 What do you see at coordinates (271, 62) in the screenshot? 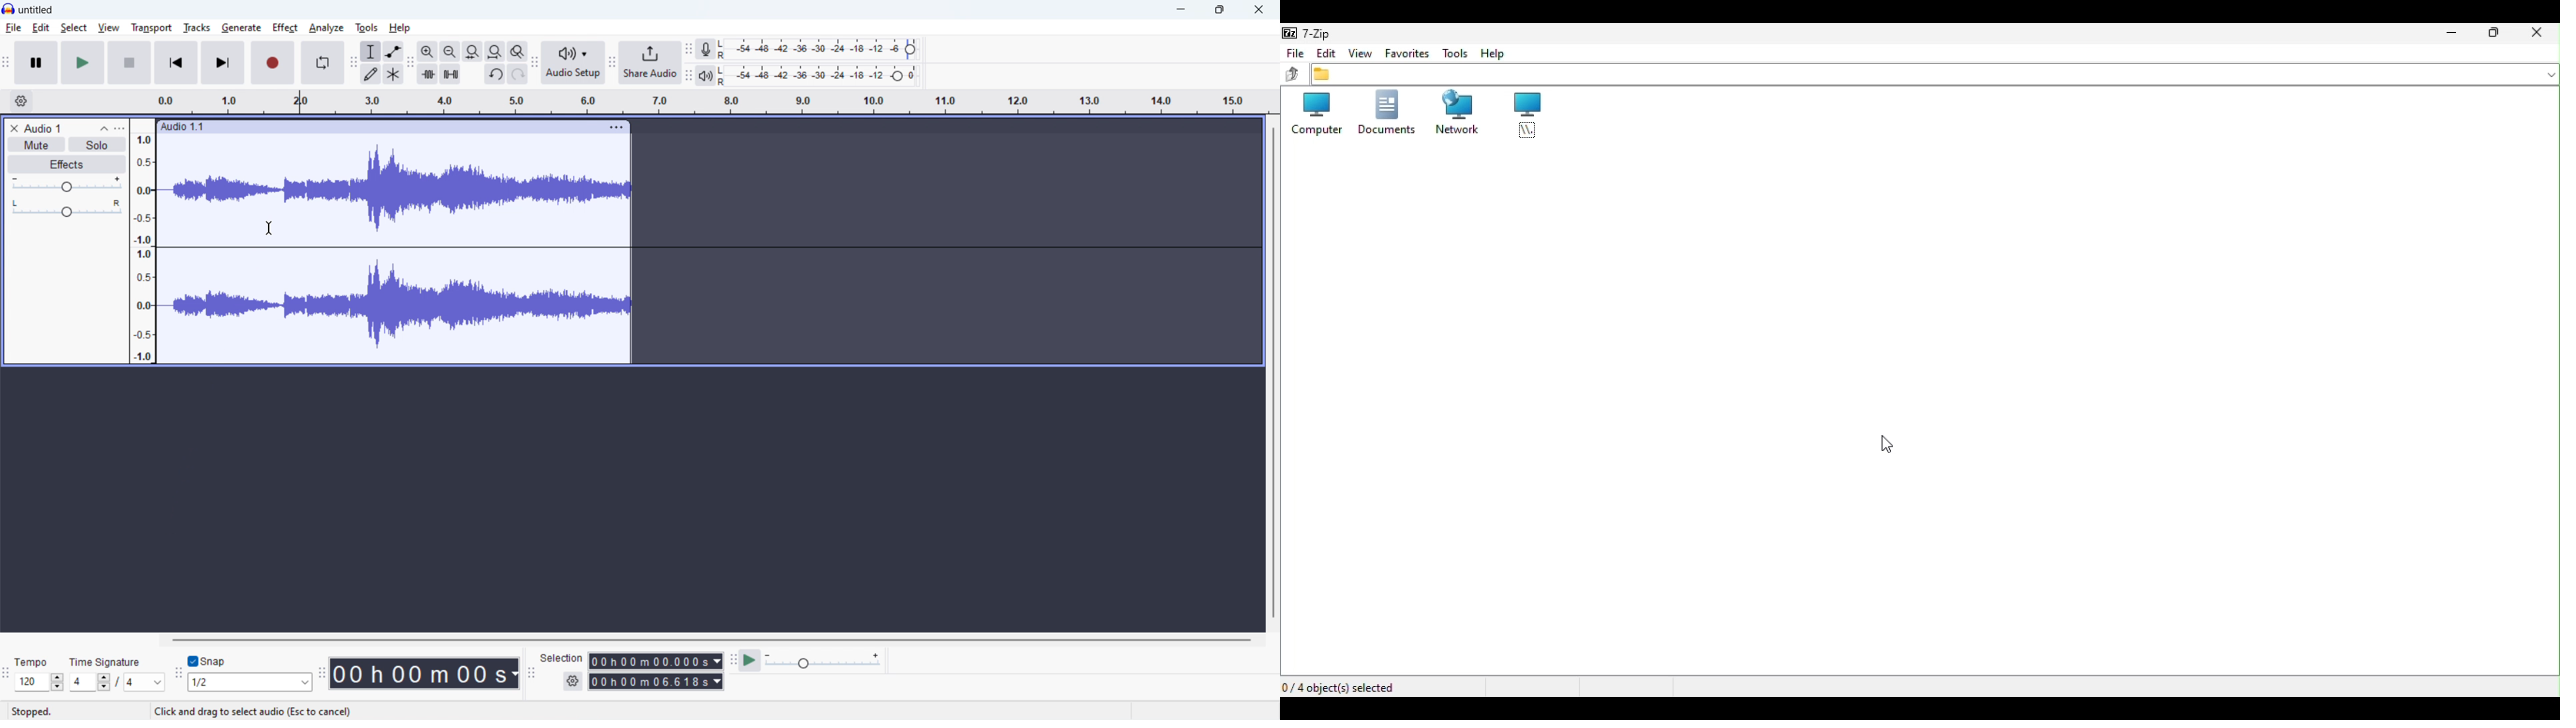
I see `record` at bounding box center [271, 62].